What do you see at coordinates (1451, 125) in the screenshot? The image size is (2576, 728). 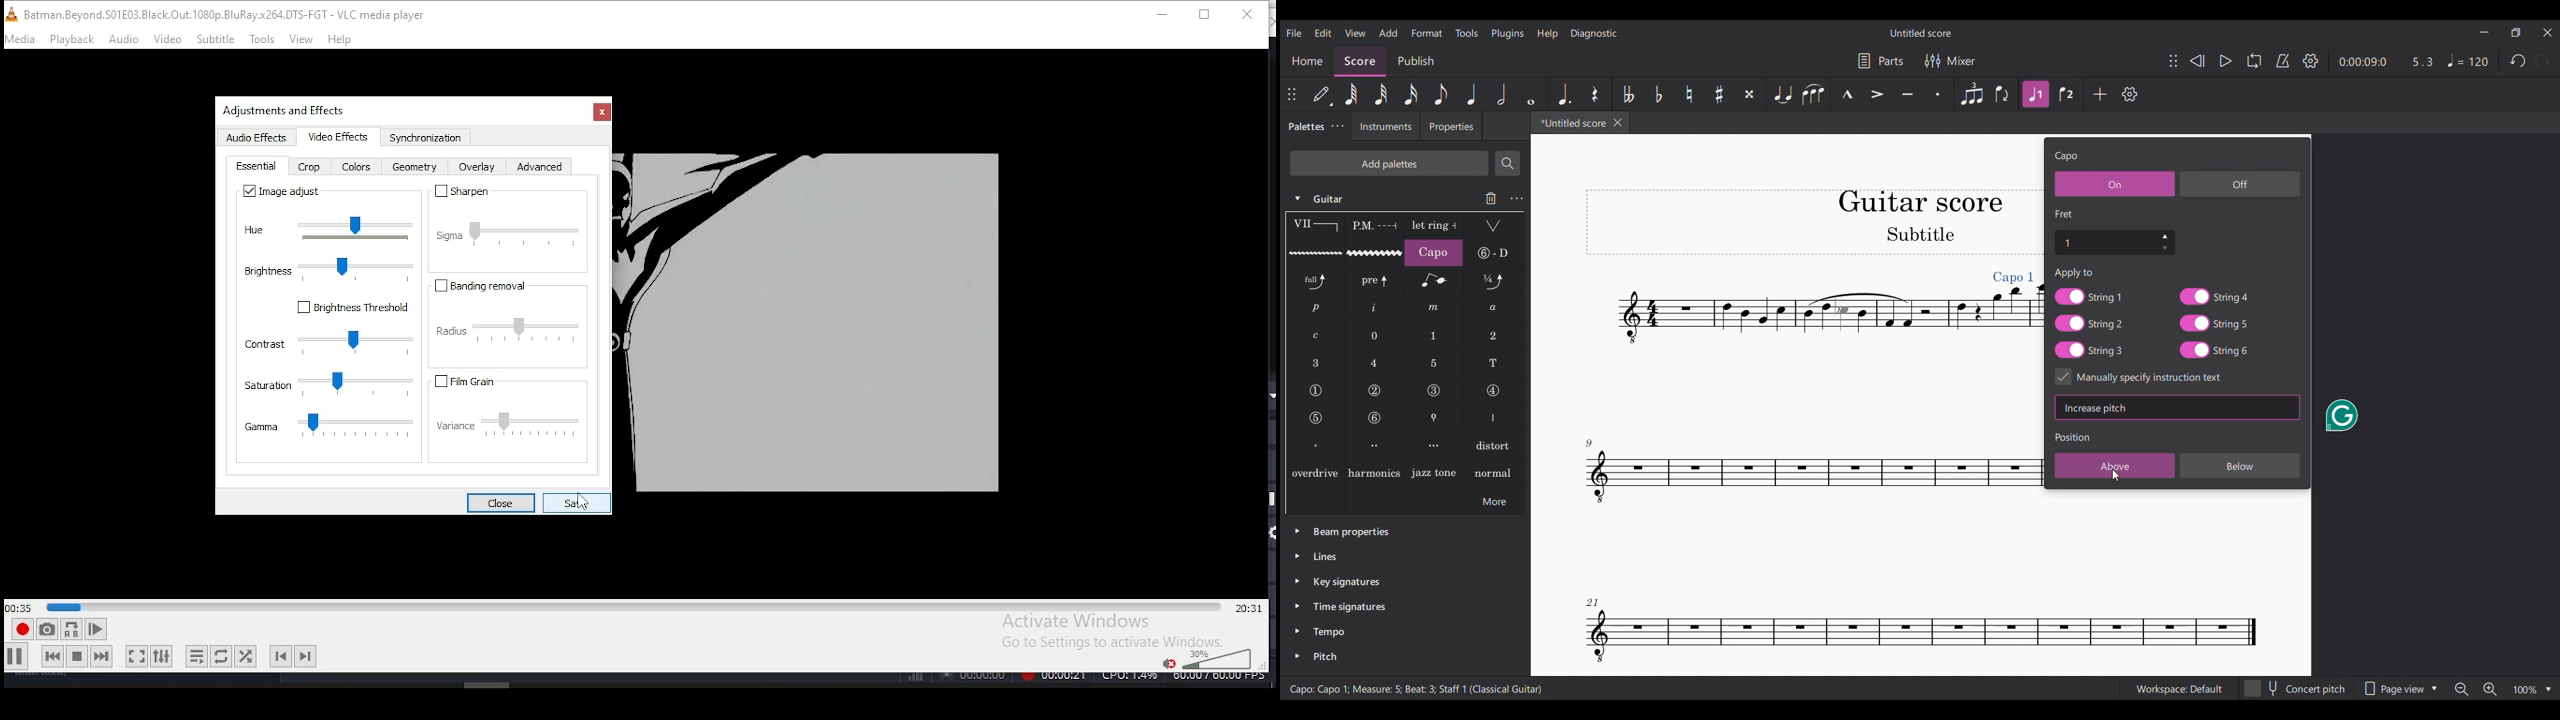 I see `Properties tab` at bounding box center [1451, 125].